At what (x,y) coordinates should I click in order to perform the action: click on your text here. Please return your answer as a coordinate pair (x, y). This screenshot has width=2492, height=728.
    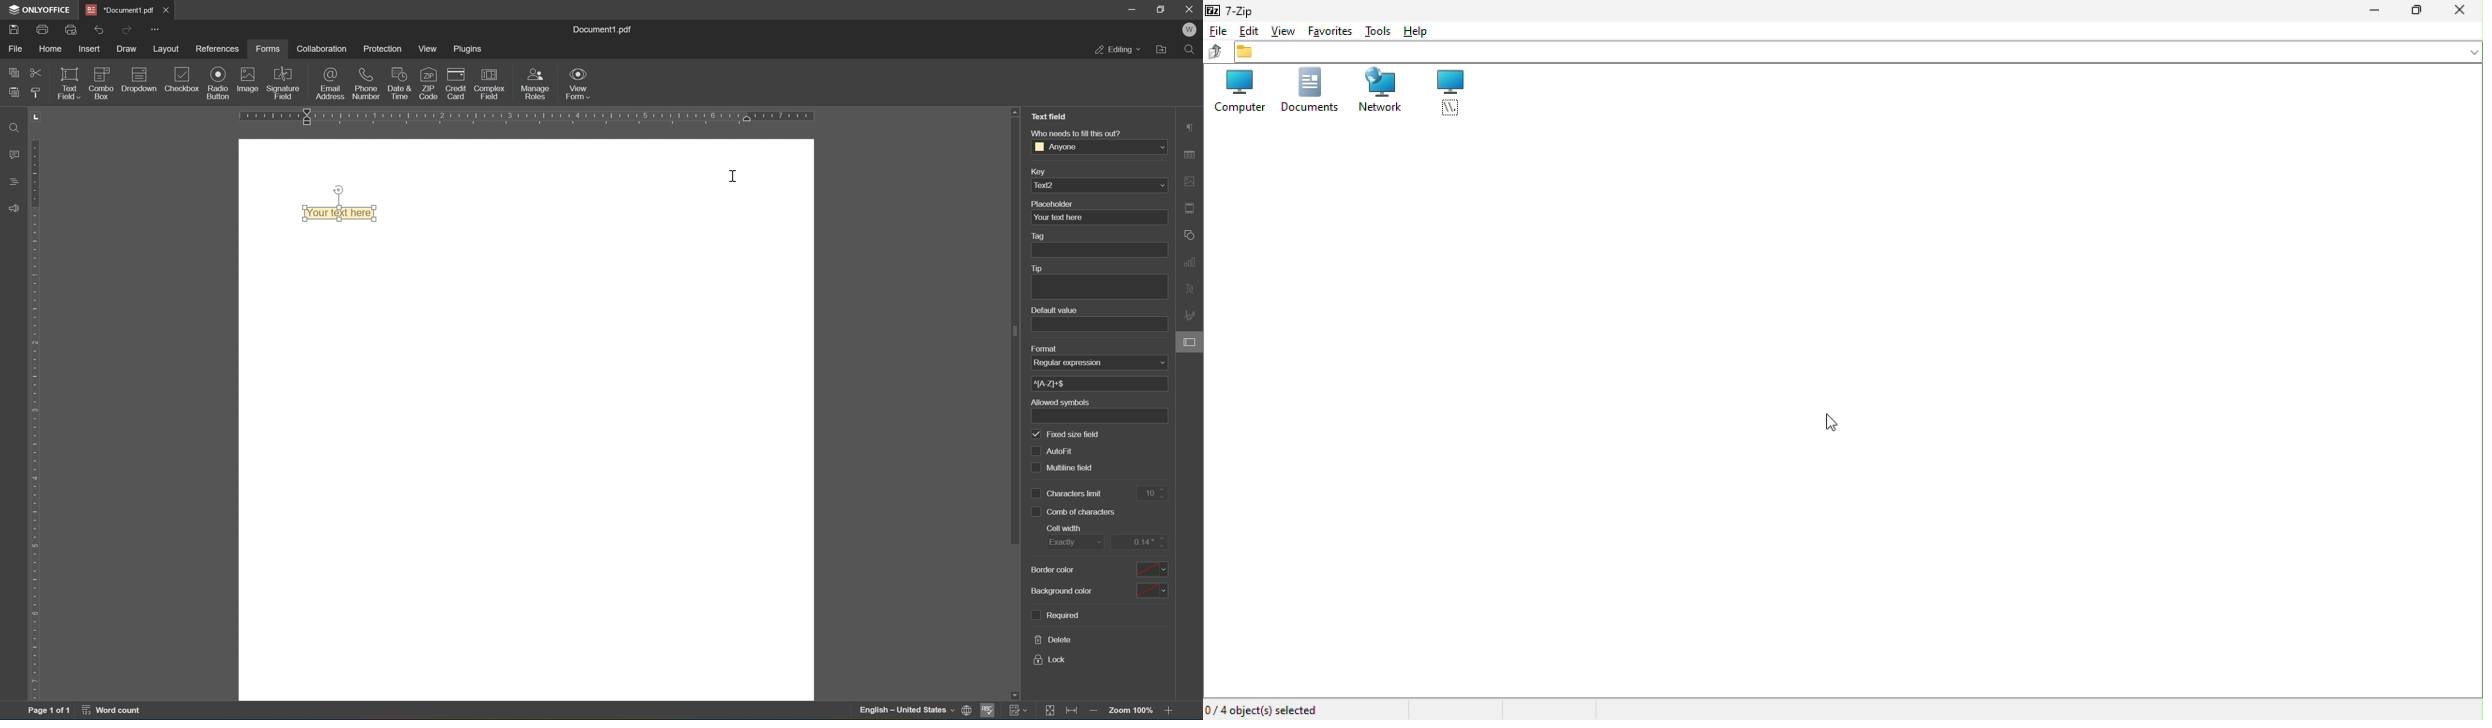
    Looking at the image, I should click on (1058, 217).